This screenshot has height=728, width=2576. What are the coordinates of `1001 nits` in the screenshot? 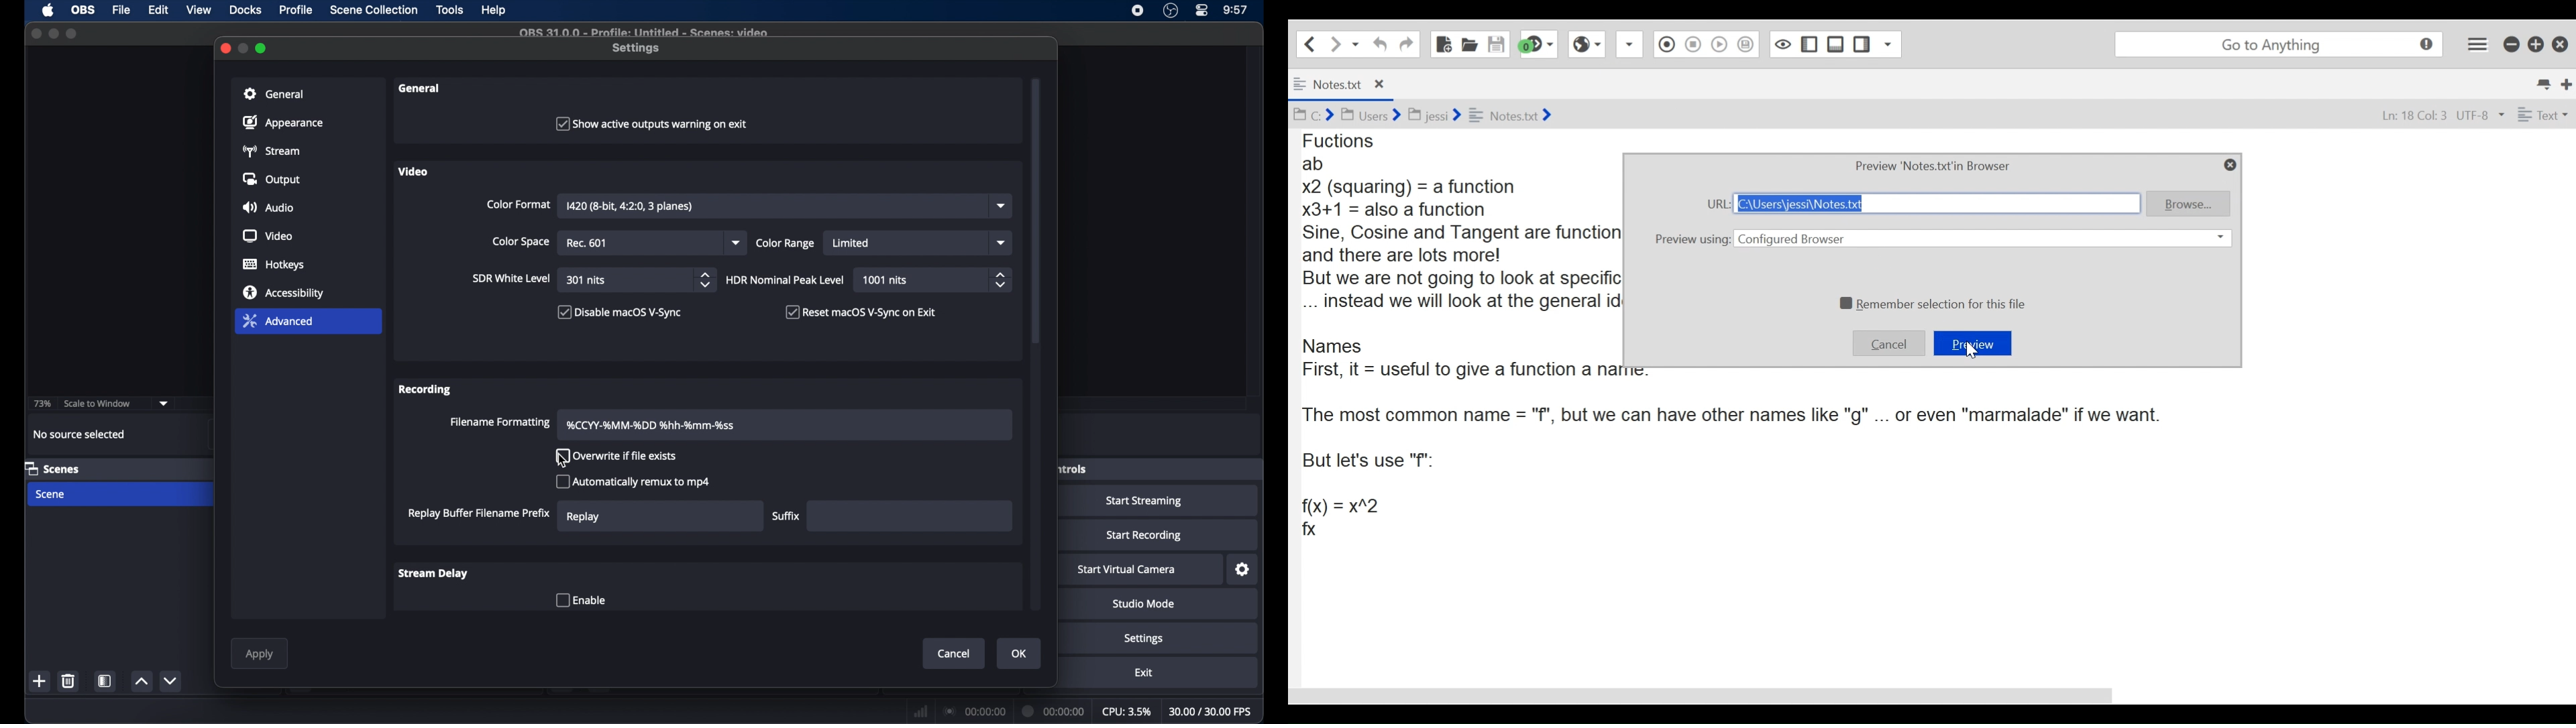 It's located at (885, 280).